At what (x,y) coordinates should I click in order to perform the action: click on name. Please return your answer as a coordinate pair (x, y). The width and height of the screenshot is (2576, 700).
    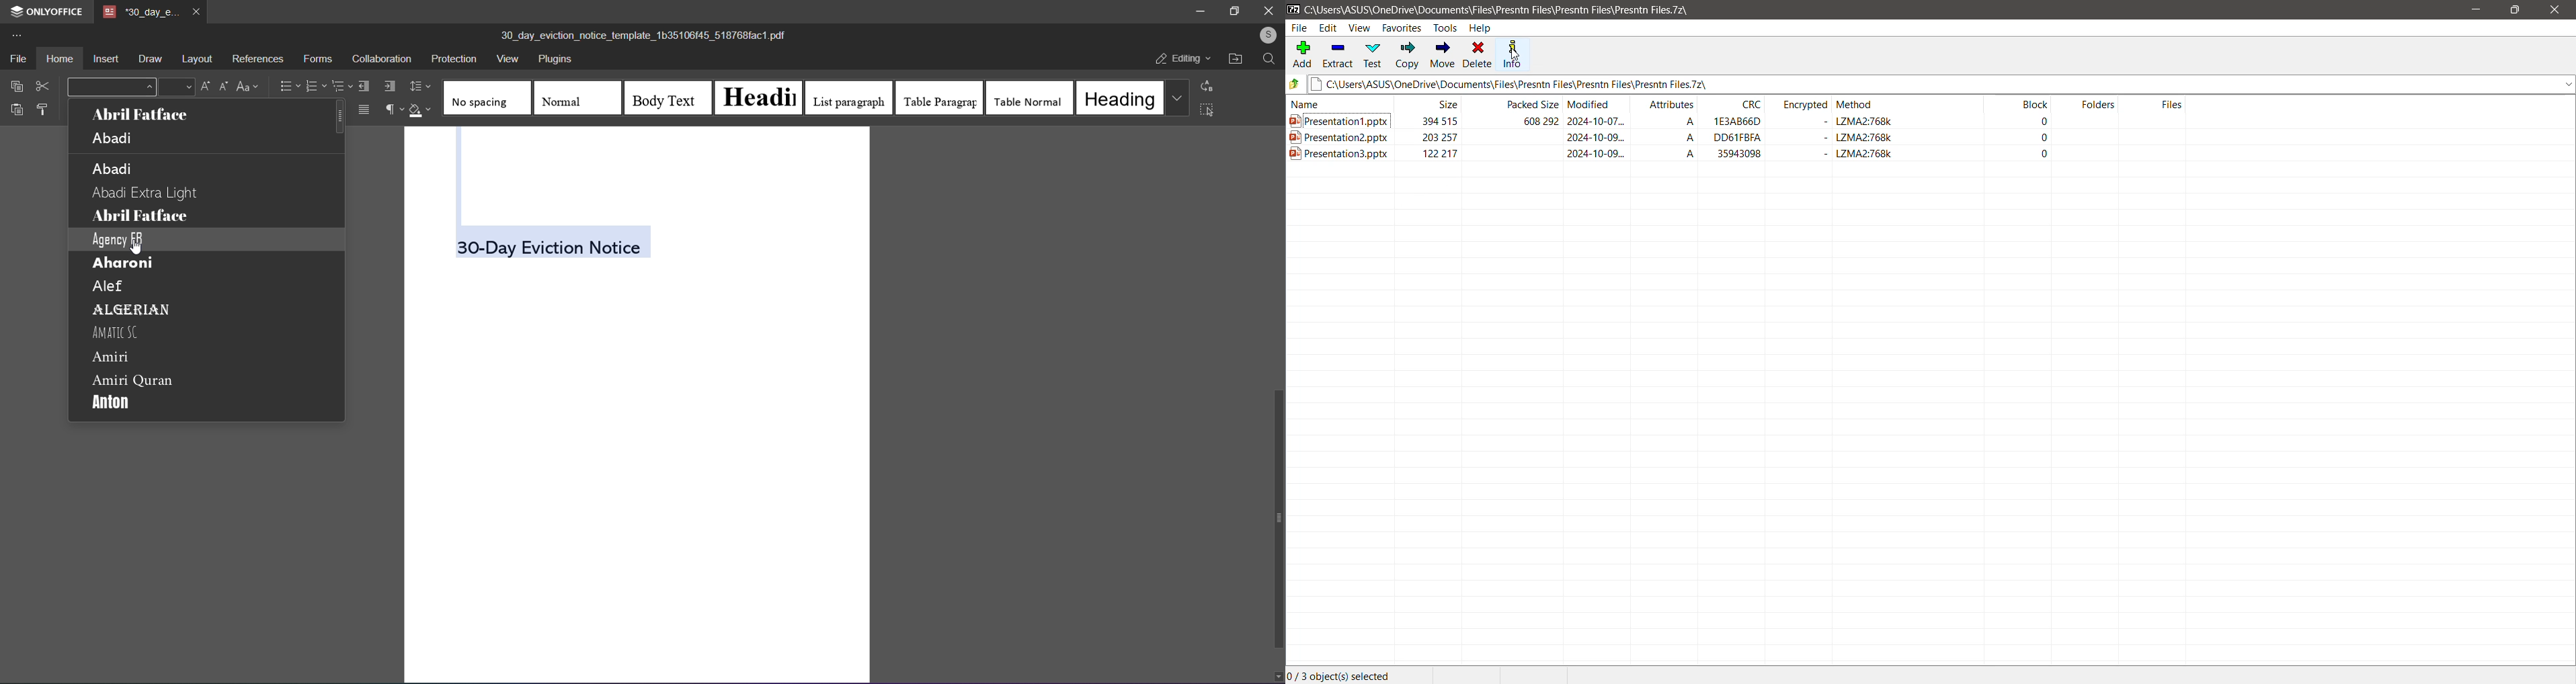
    Looking at the image, I should click on (1313, 107).